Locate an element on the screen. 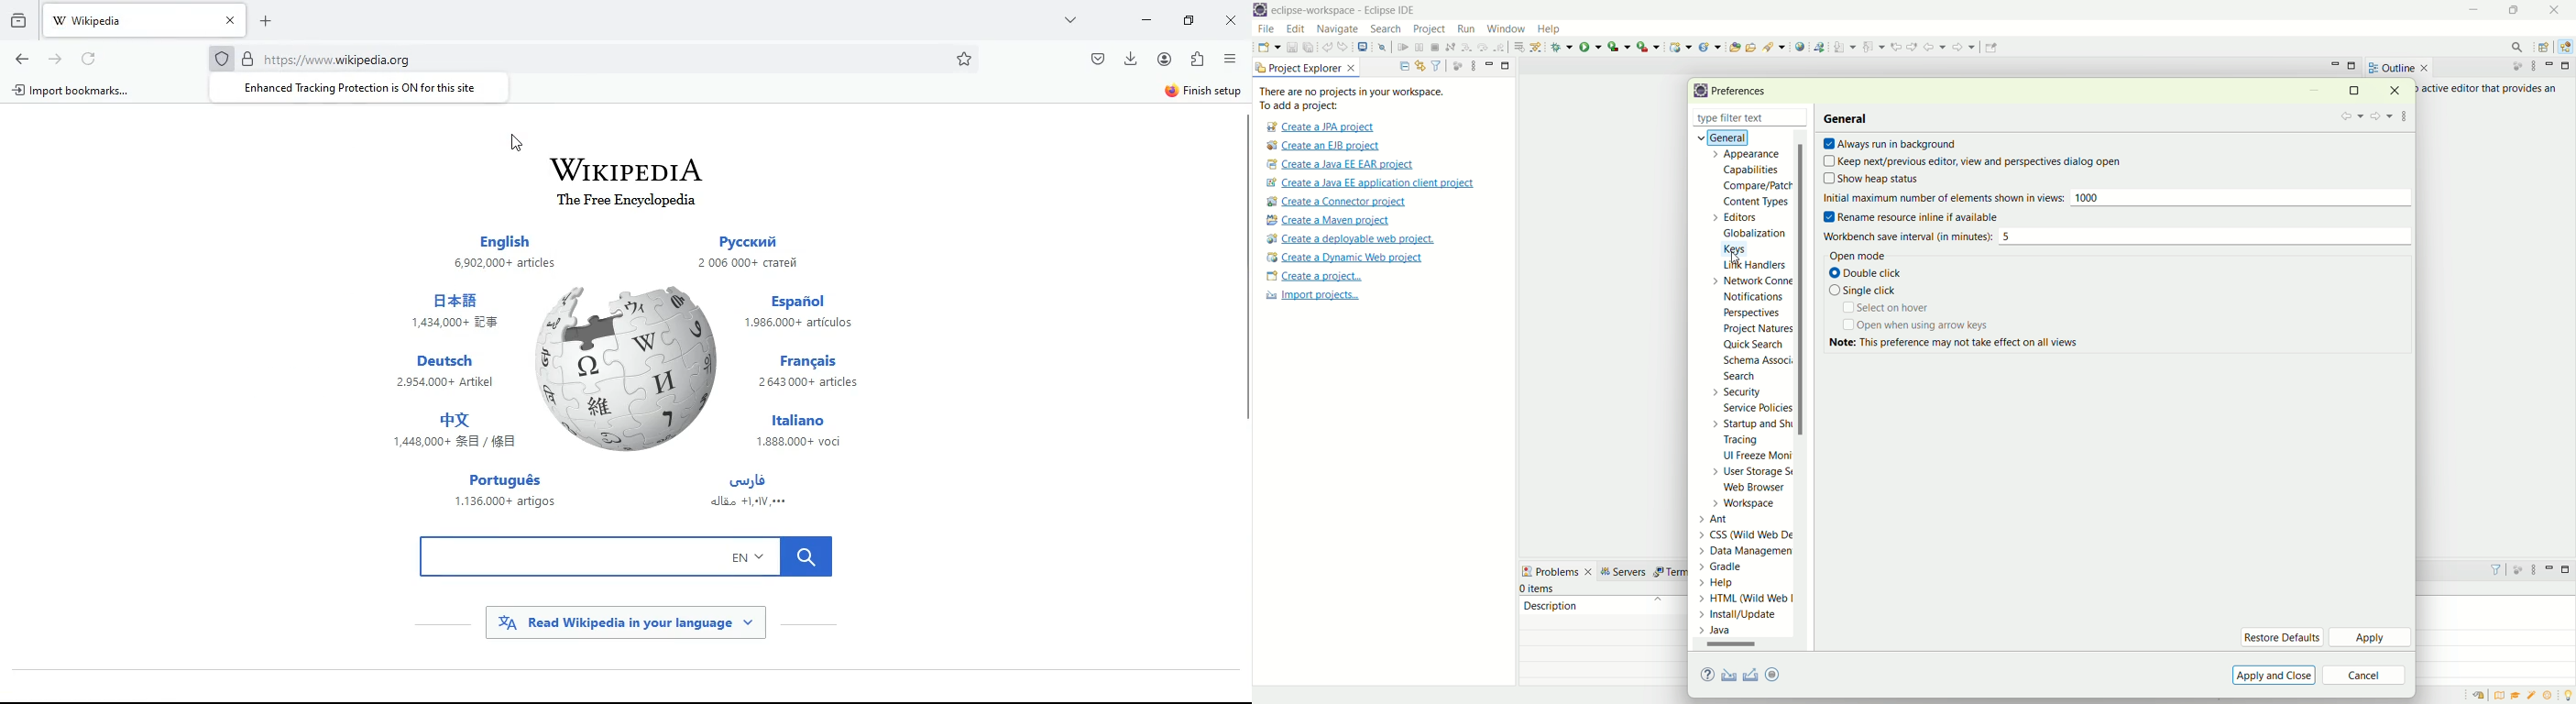 The height and width of the screenshot is (728, 2576). download is located at coordinates (1129, 60).